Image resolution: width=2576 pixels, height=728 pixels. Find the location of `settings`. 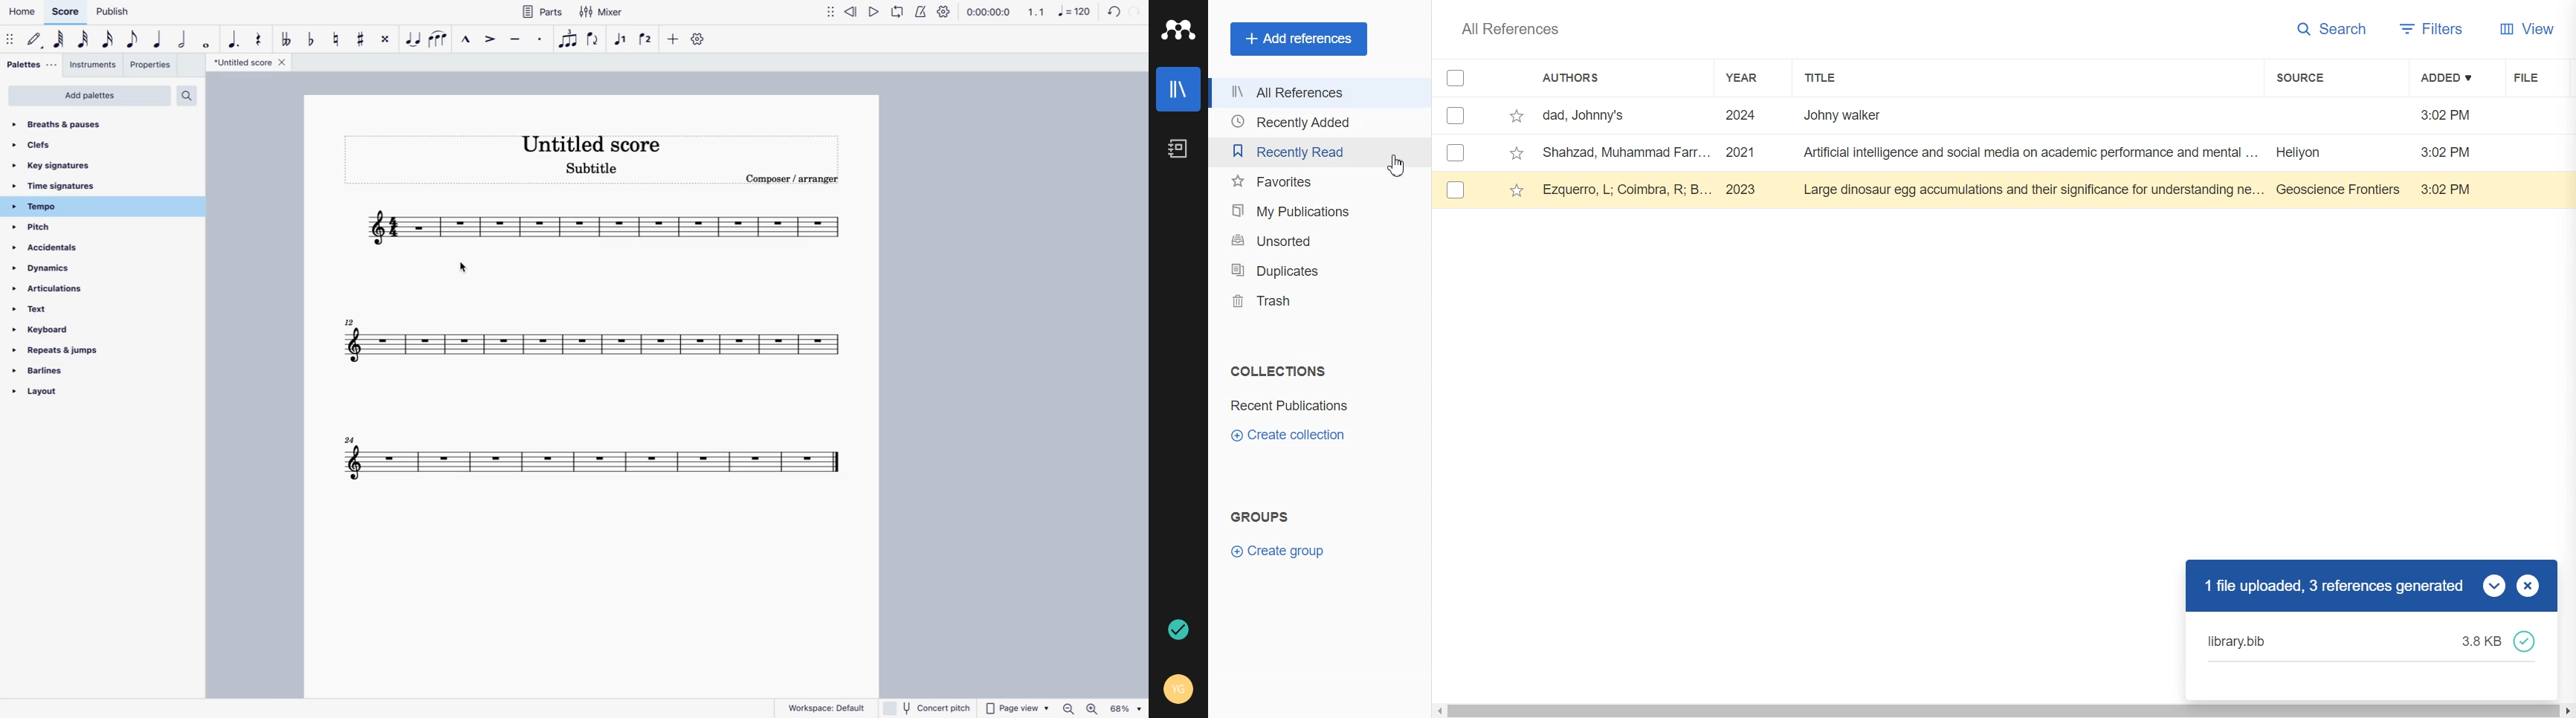

settings is located at coordinates (699, 40).